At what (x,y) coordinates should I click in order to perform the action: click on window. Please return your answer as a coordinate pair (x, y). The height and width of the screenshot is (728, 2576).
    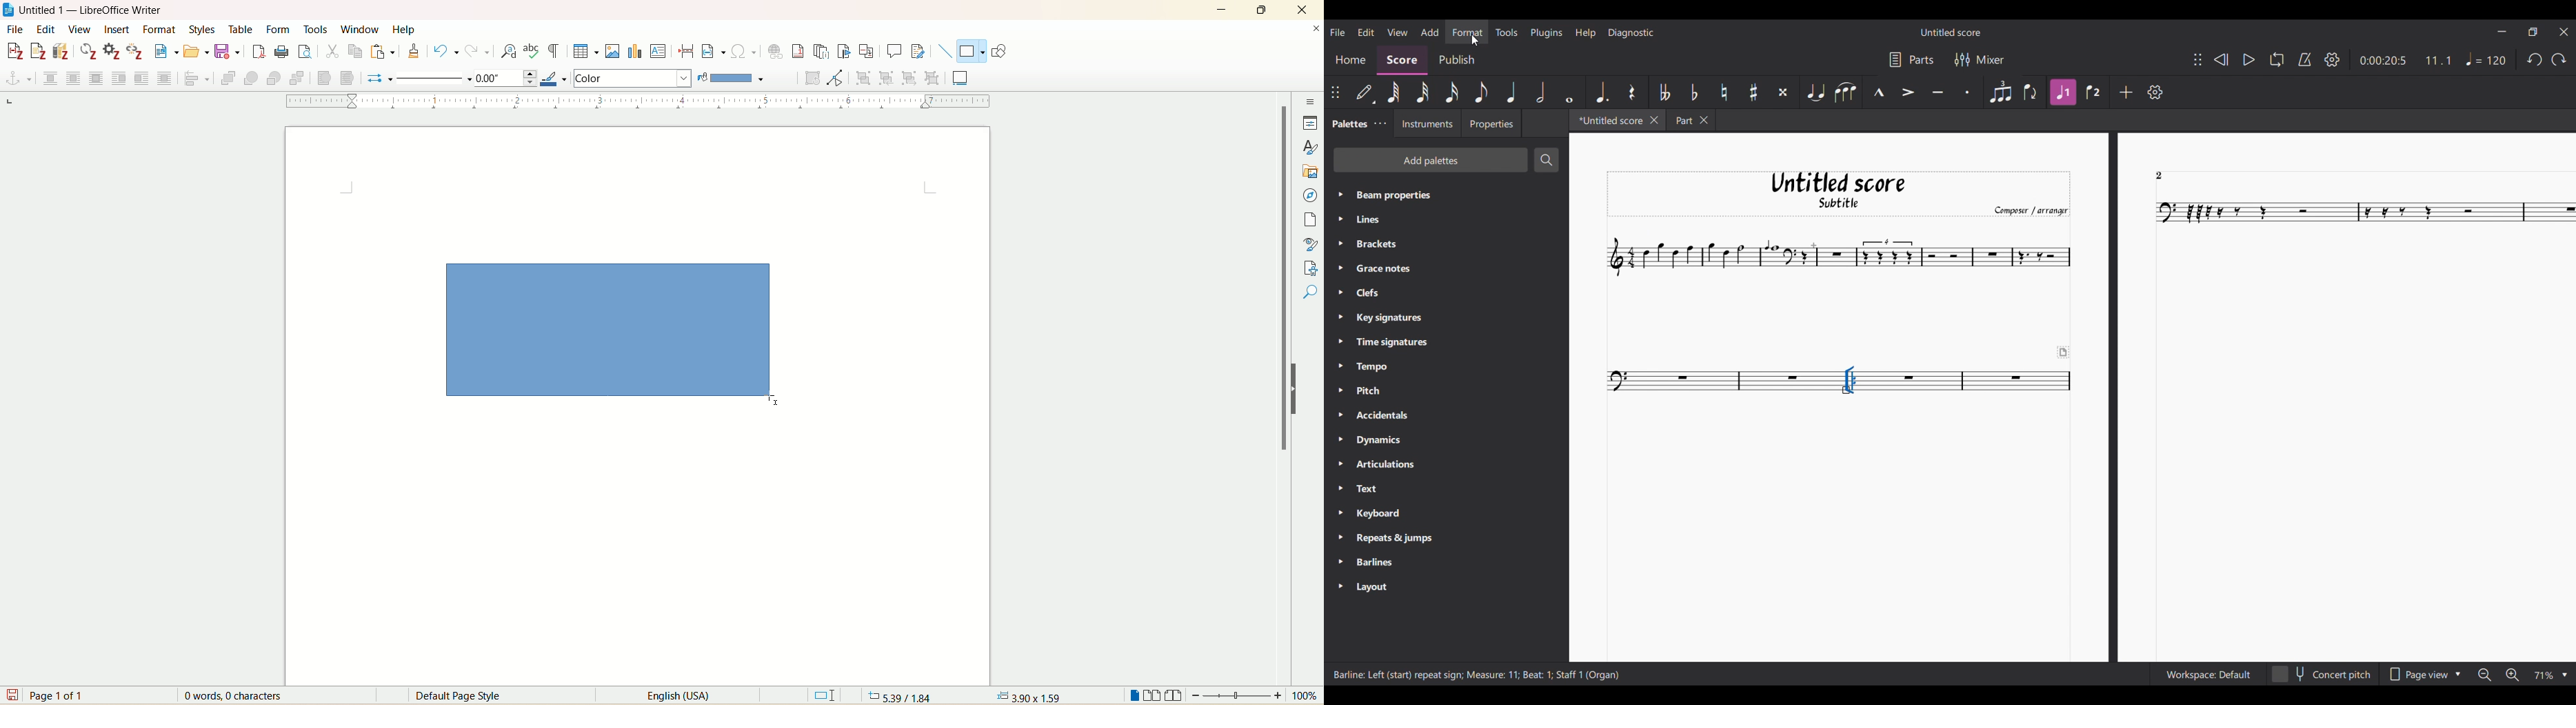
    Looking at the image, I should click on (361, 27).